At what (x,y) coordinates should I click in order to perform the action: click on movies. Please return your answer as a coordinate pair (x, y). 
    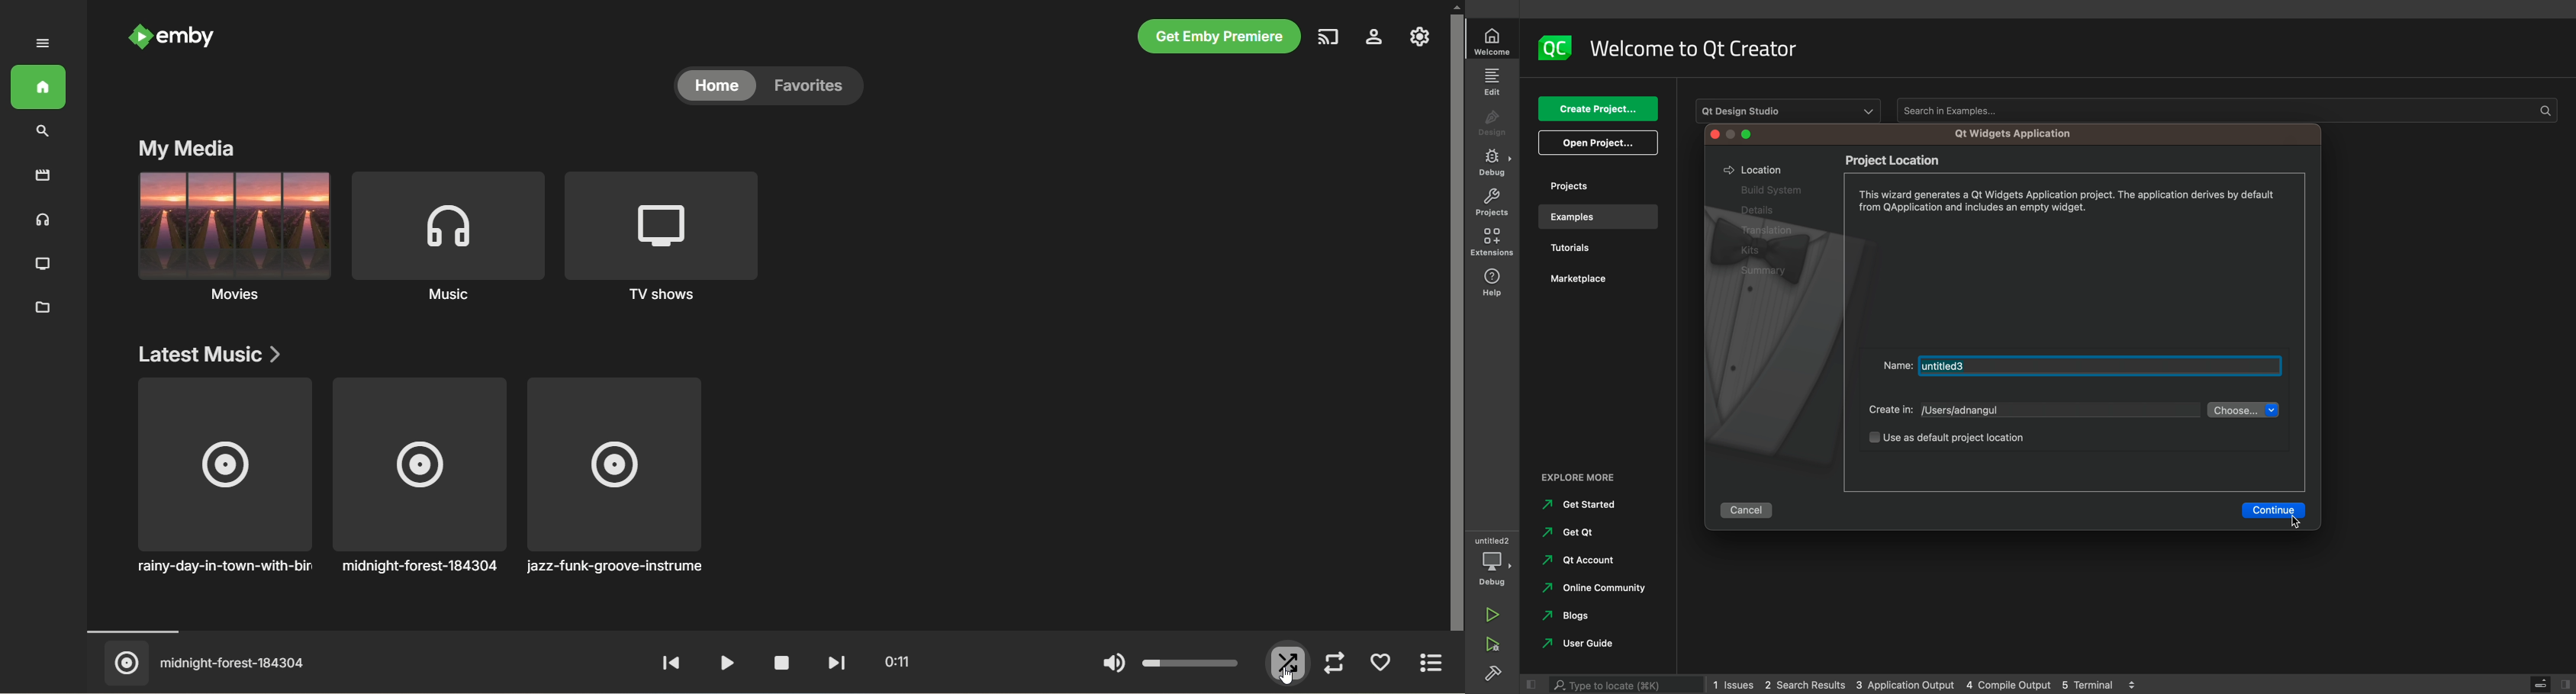
    Looking at the image, I should click on (234, 236).